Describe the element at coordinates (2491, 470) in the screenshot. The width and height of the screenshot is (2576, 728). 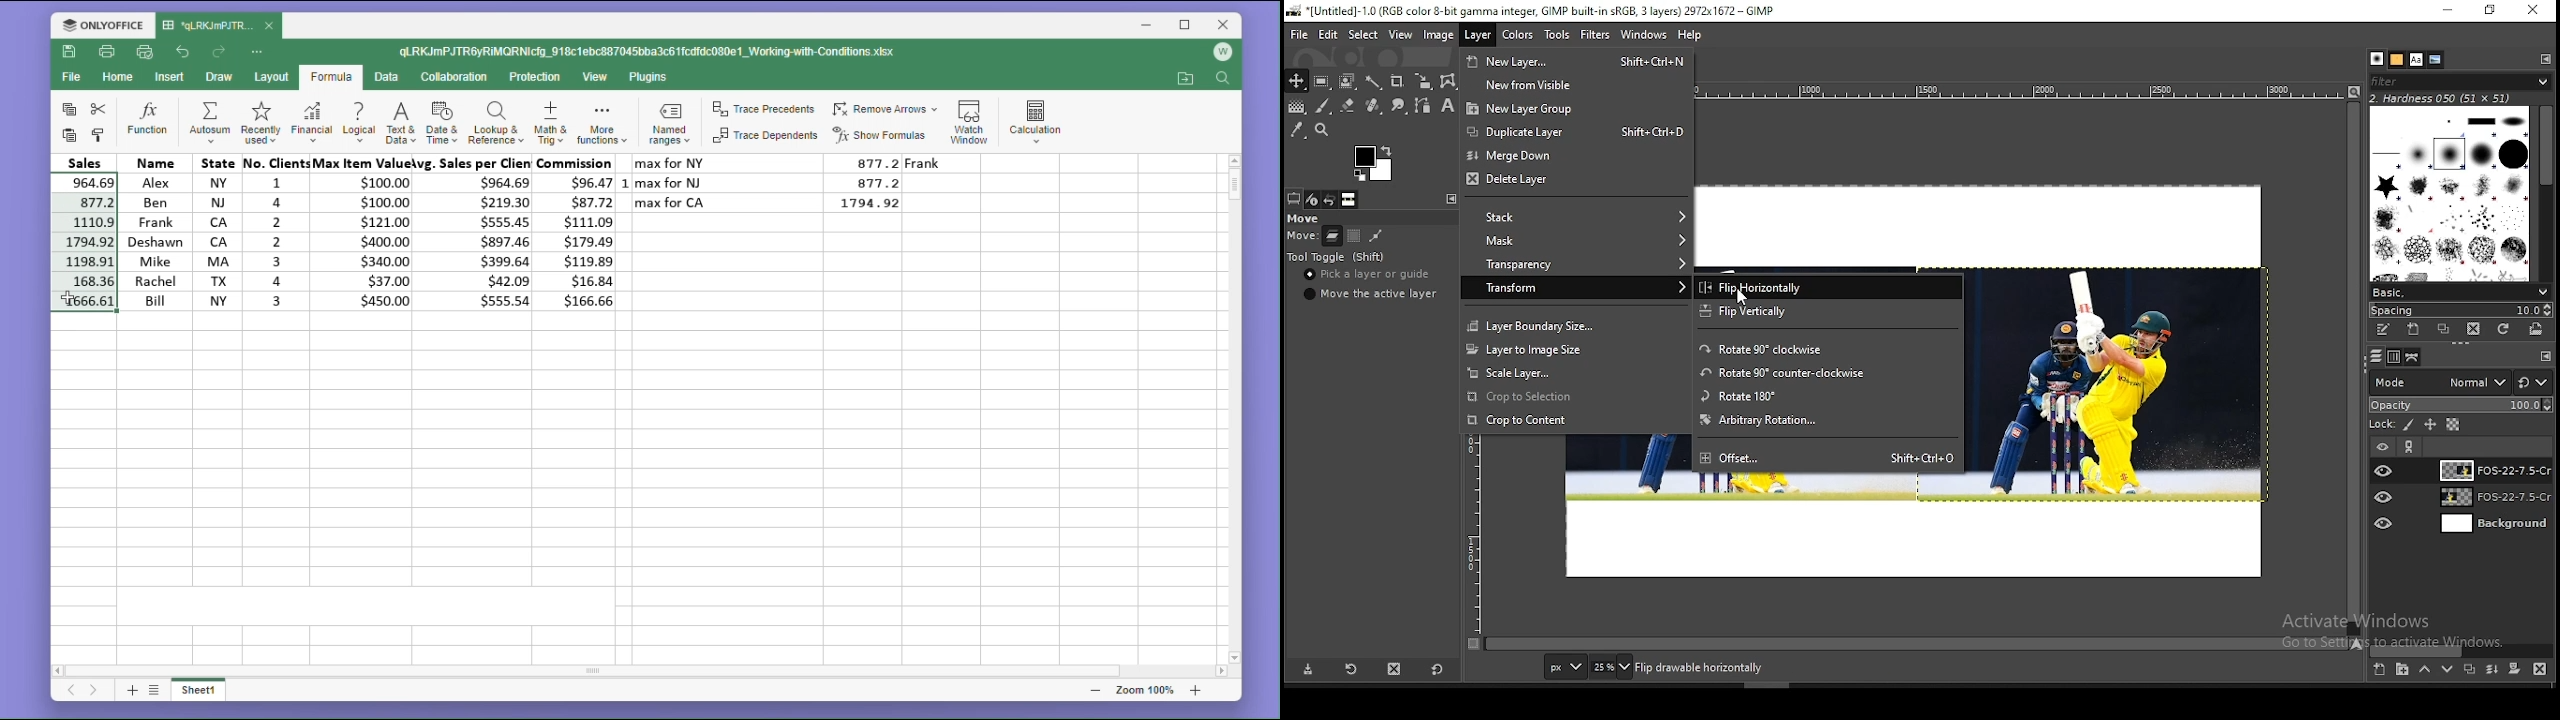
I see `layer ` at that location.